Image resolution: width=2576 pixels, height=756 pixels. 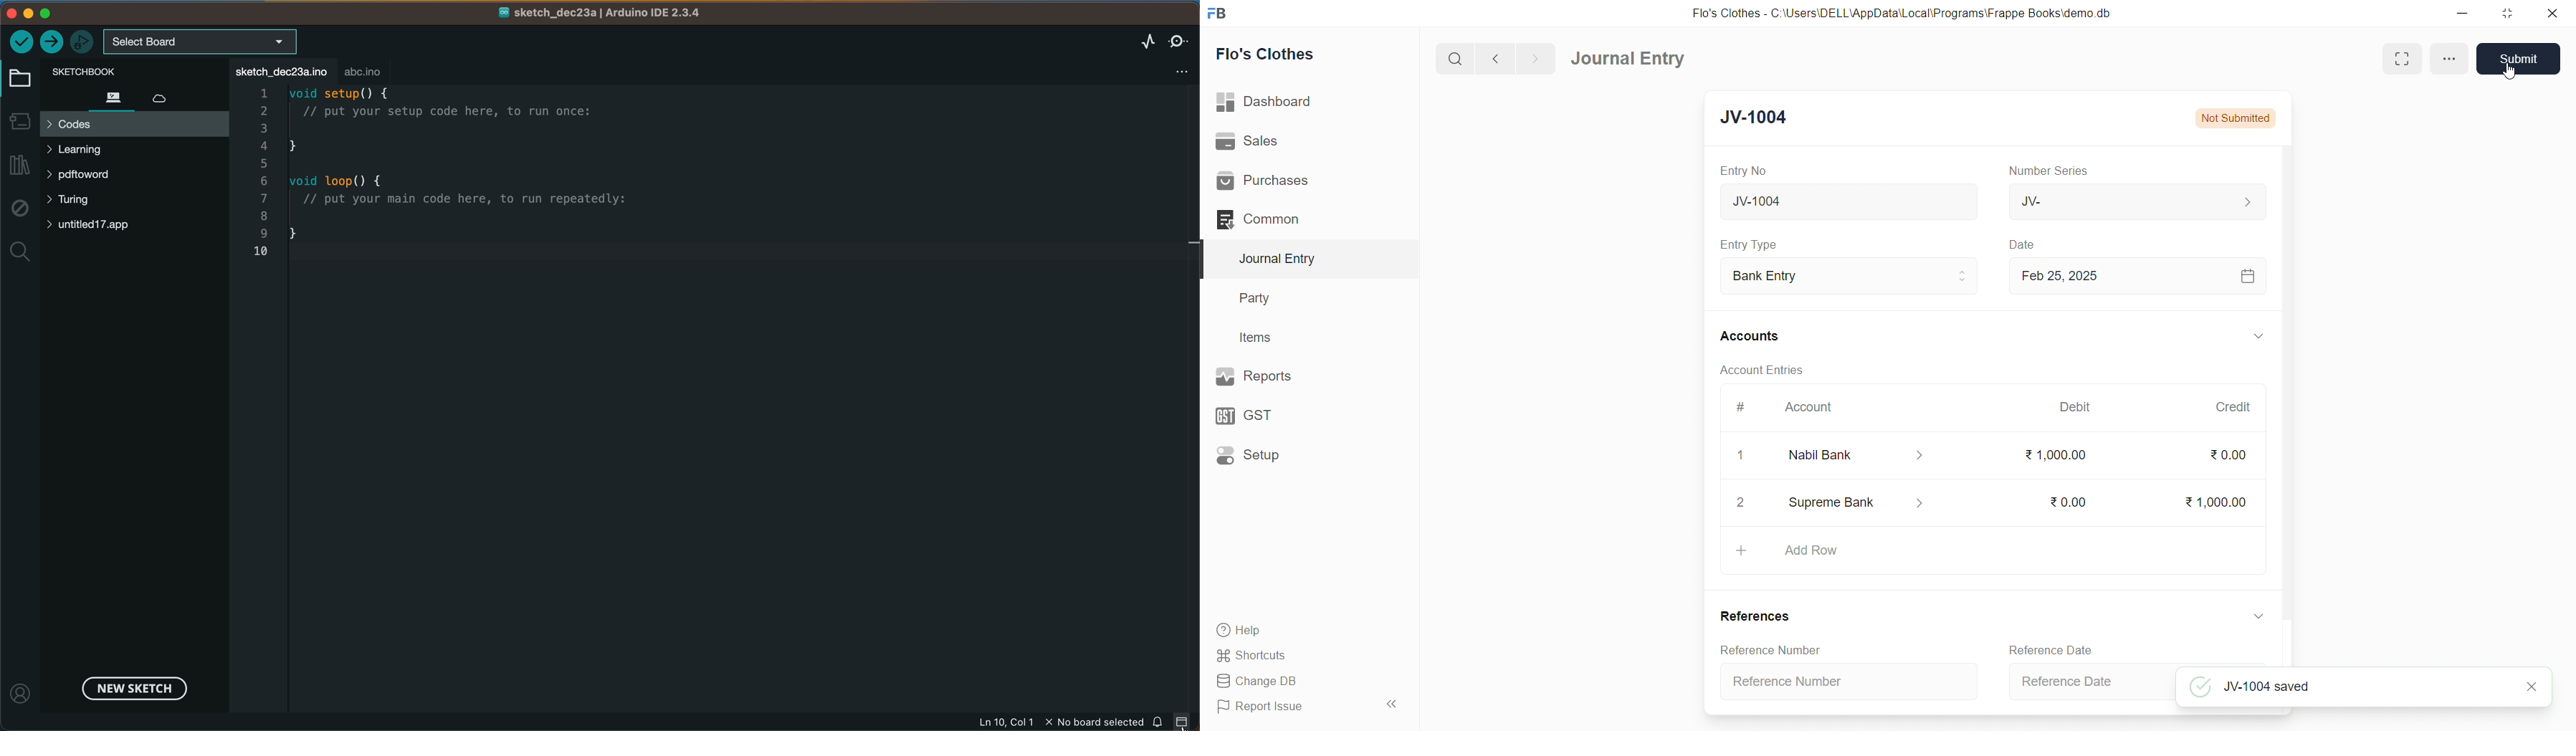 I want to click on Reference Number, so click(x=1768, y=649).